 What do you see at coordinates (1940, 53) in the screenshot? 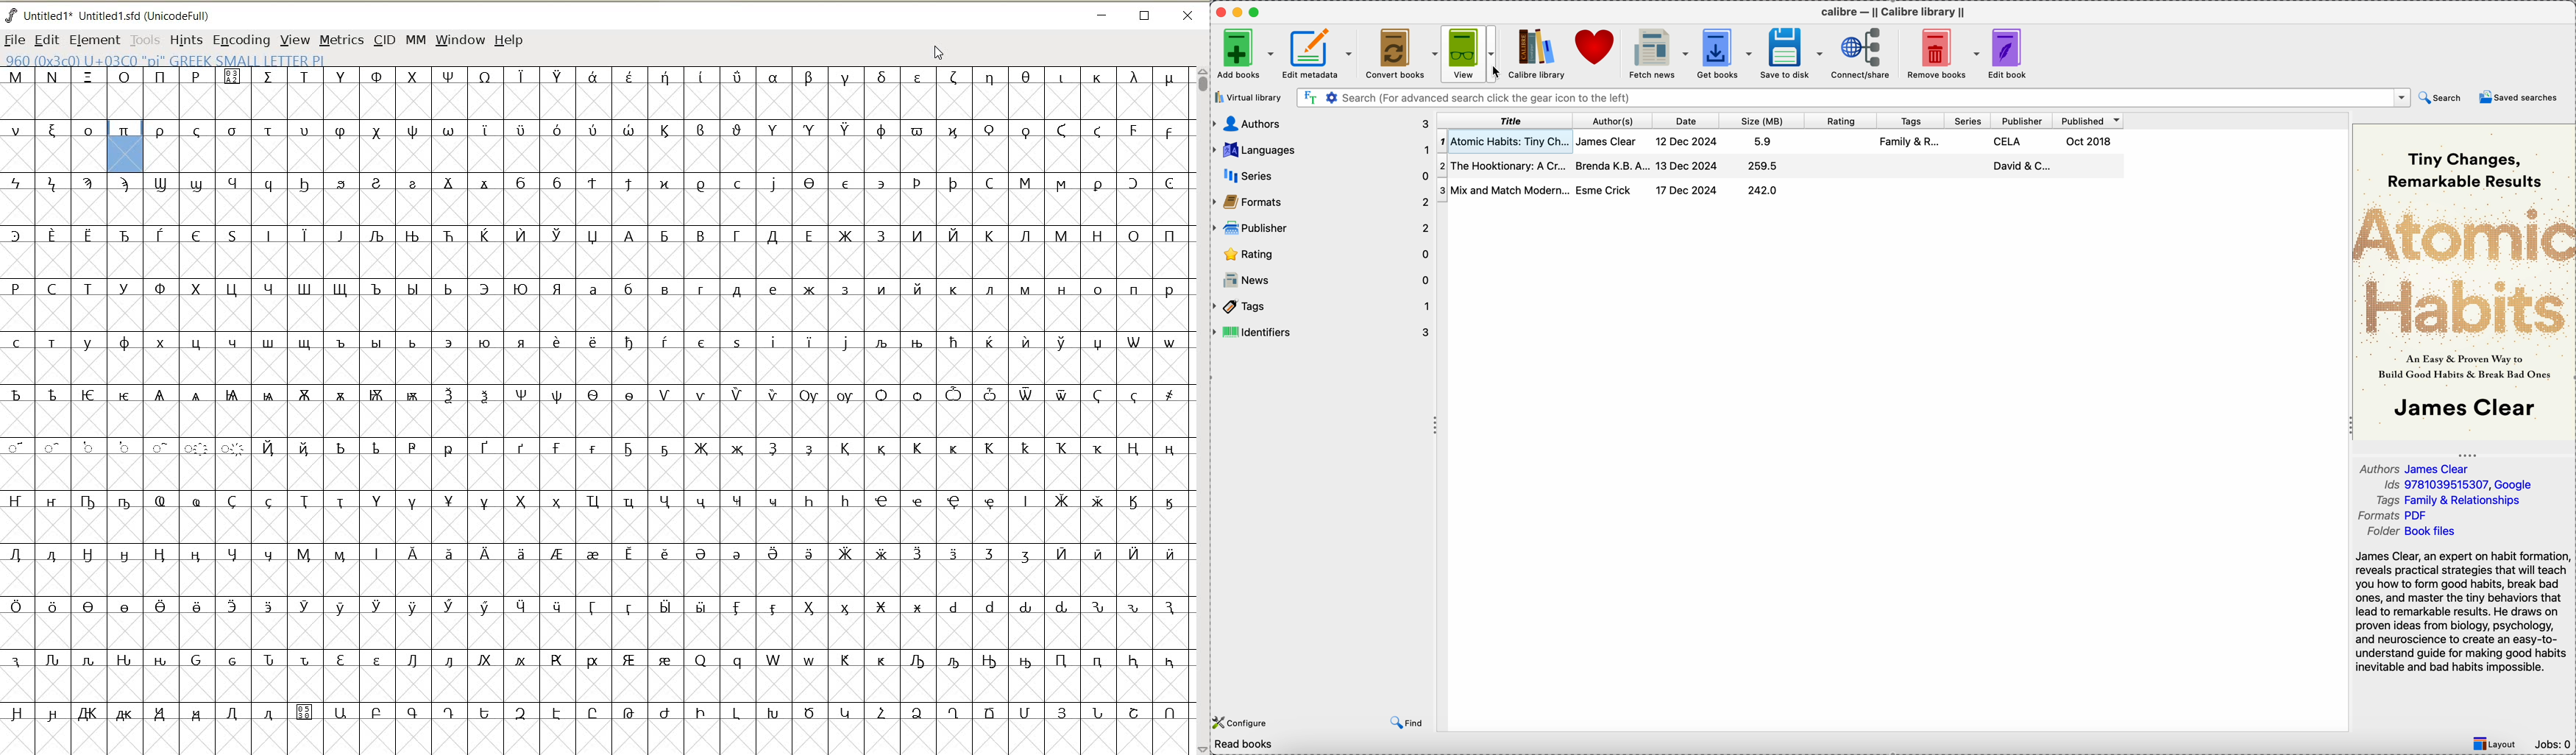
I see `remove books` at bounding box center [1940, 53].